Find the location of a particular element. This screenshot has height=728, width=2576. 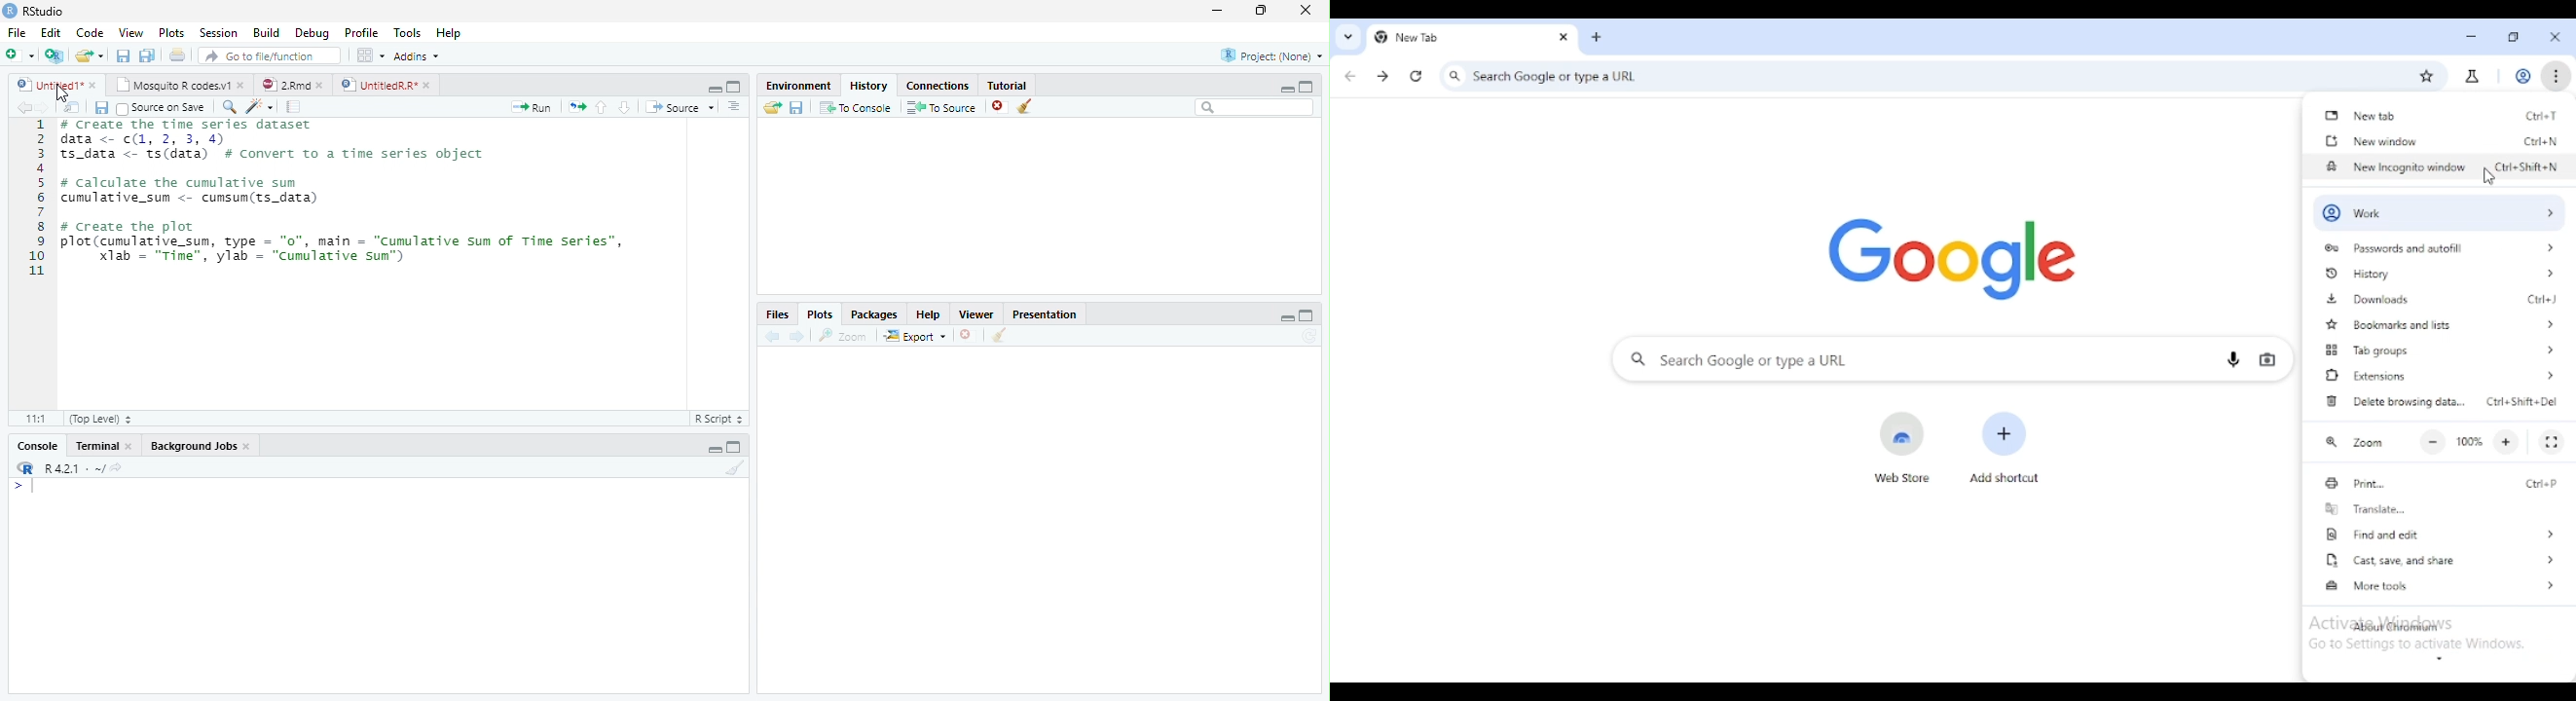

Top level is located at coordinates (101, 420).